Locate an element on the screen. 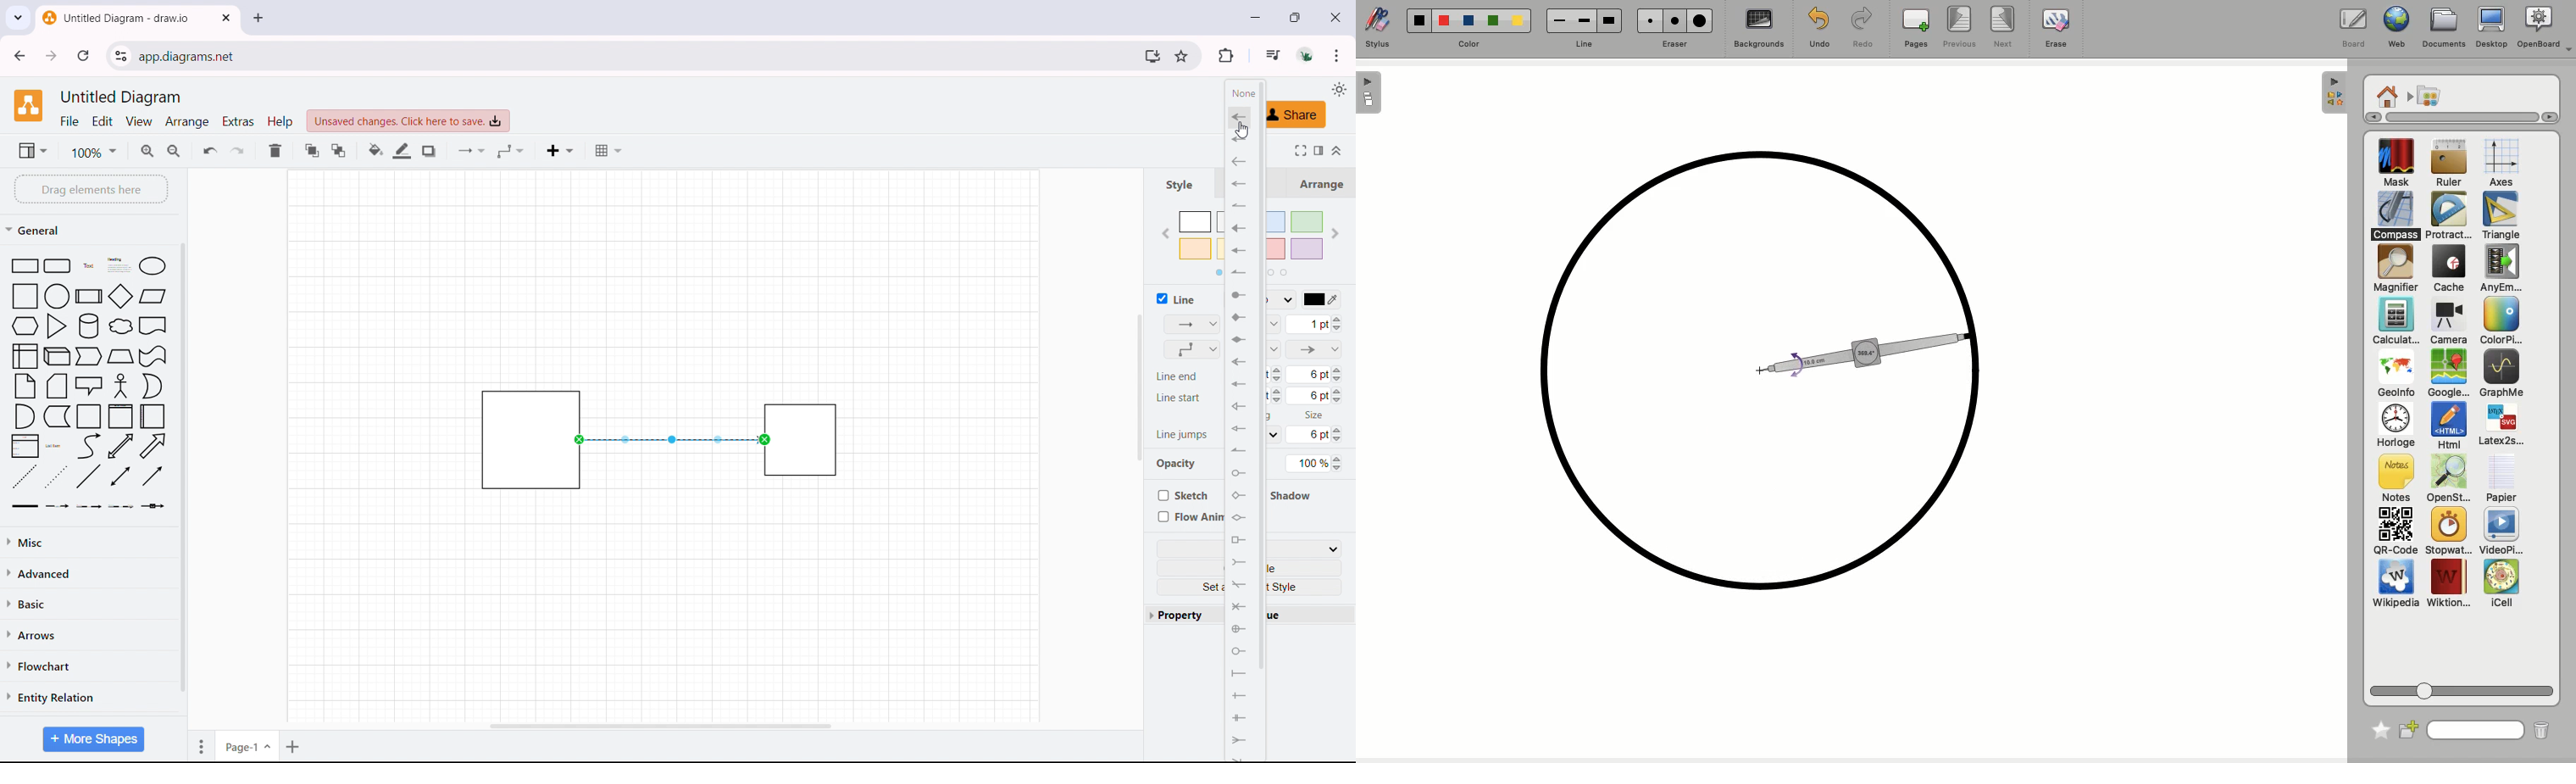  collapse/expand is located at coordinates (1339, 149).